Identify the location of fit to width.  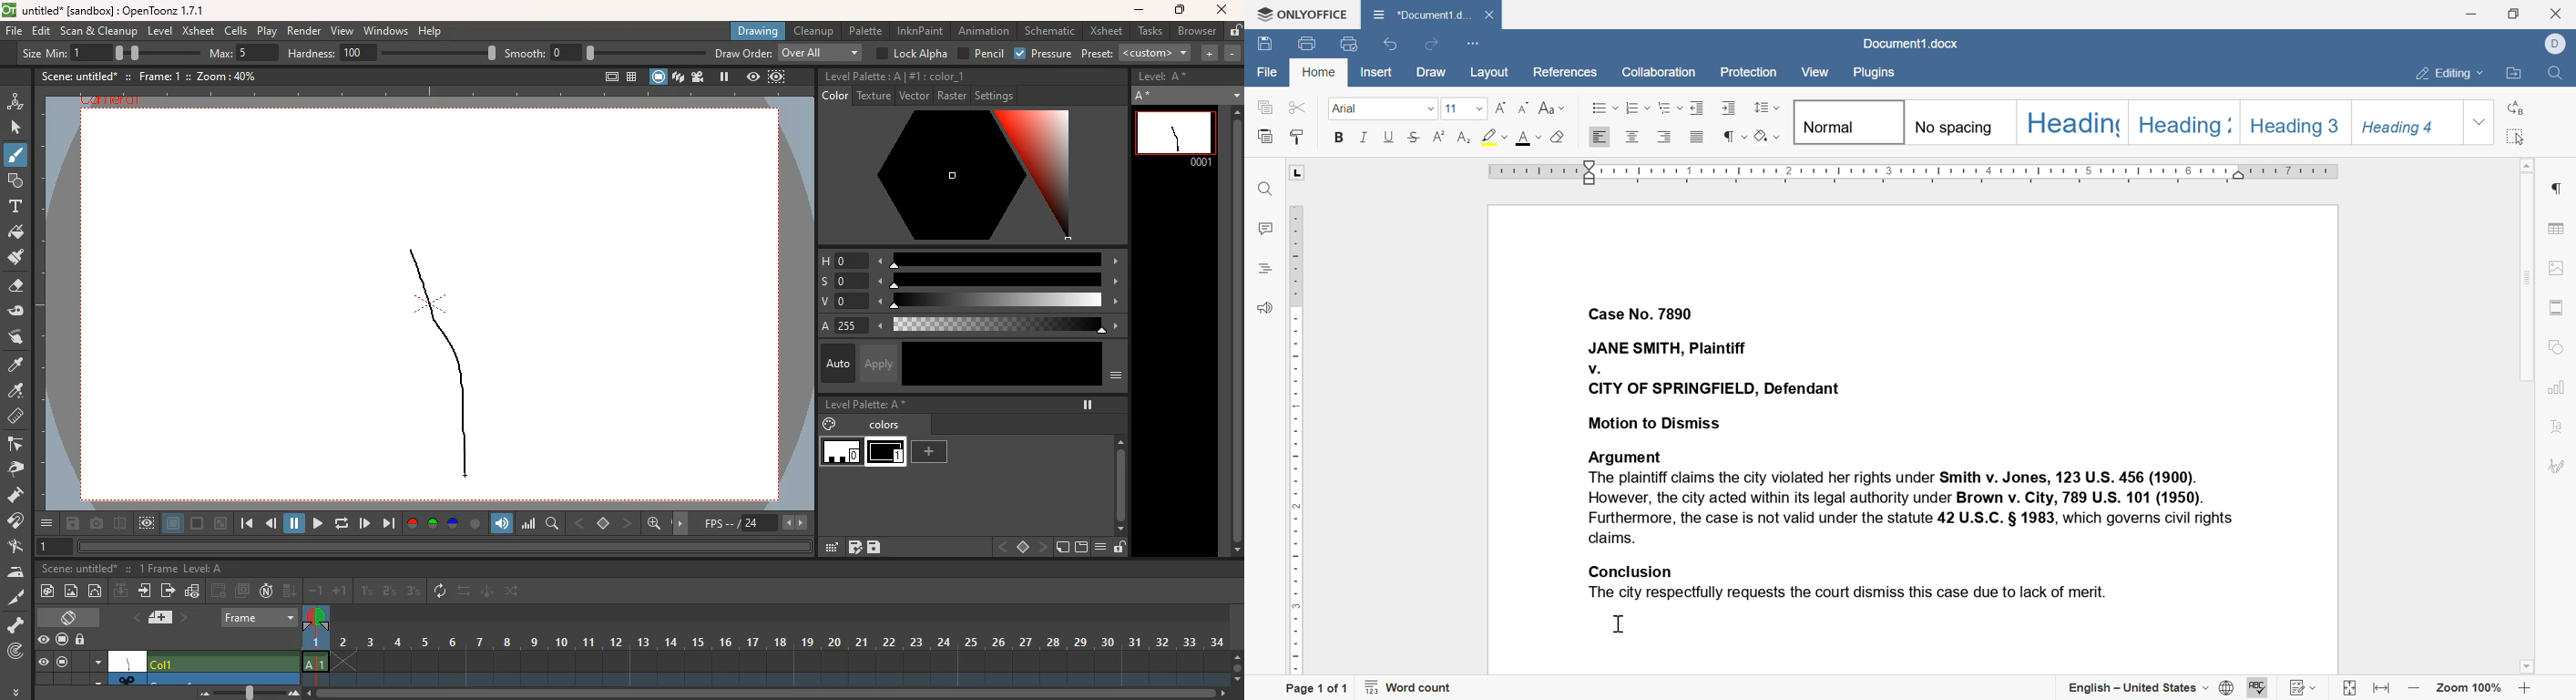
(2382, 688).